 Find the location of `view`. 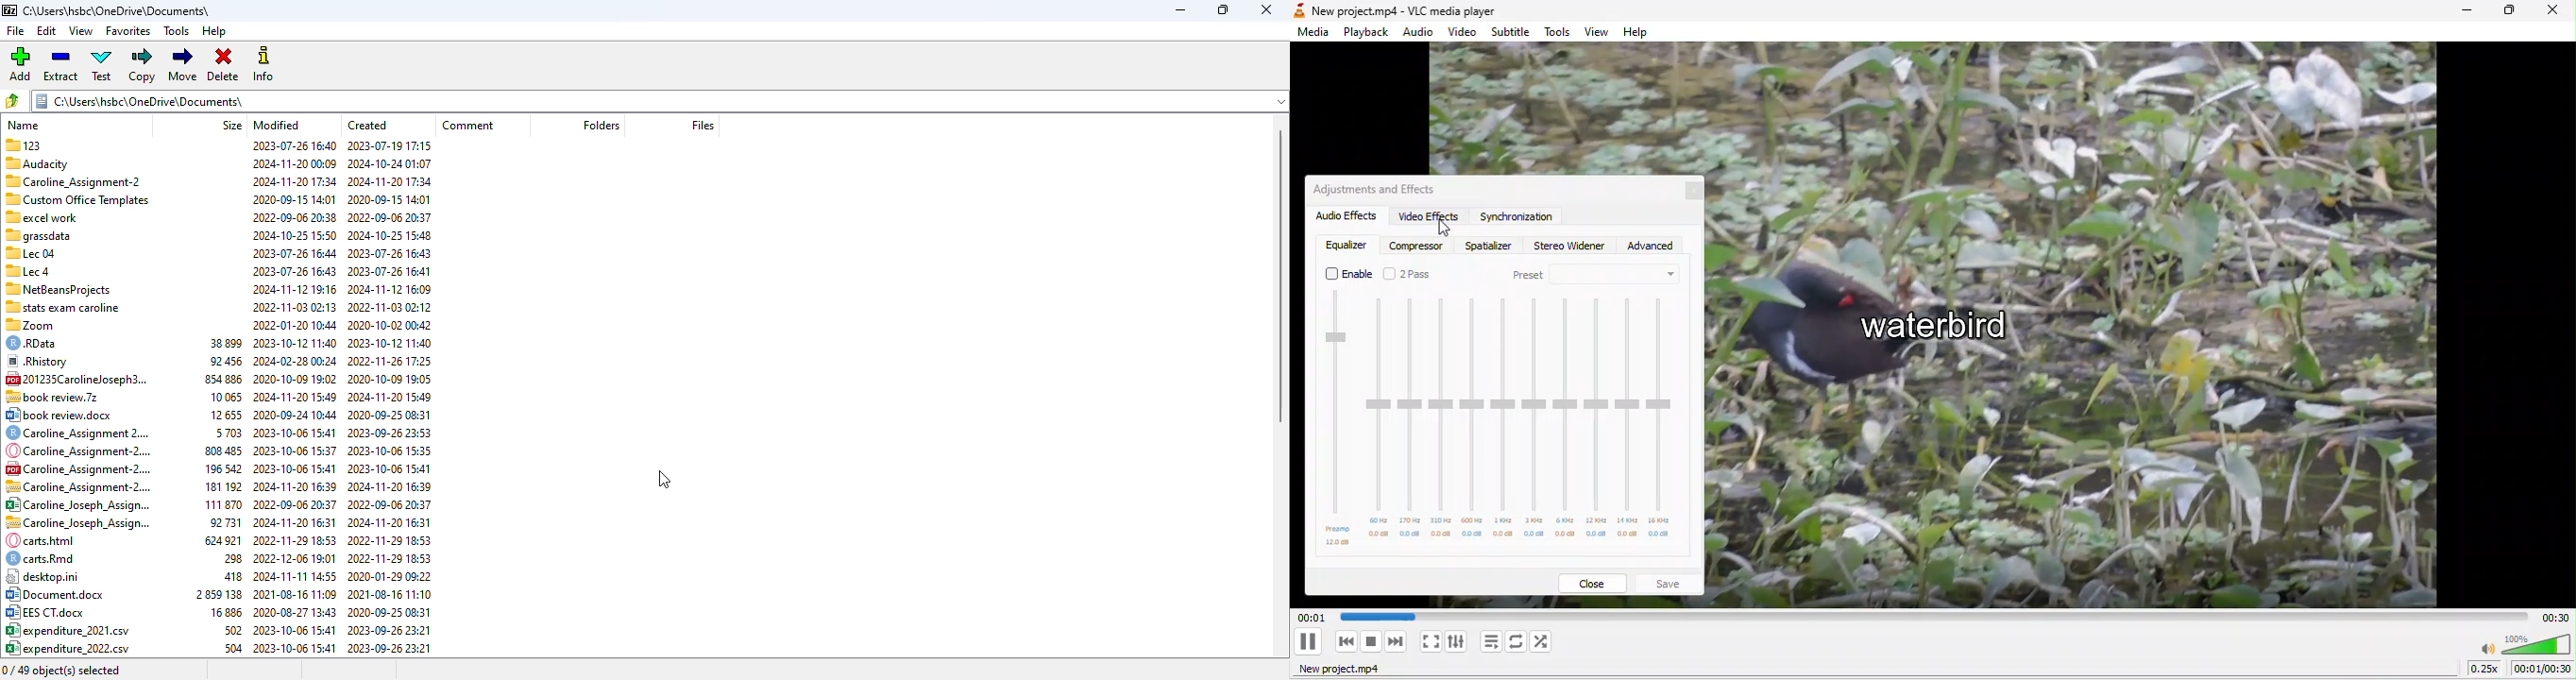

view is located at coordinates (1598, 31).